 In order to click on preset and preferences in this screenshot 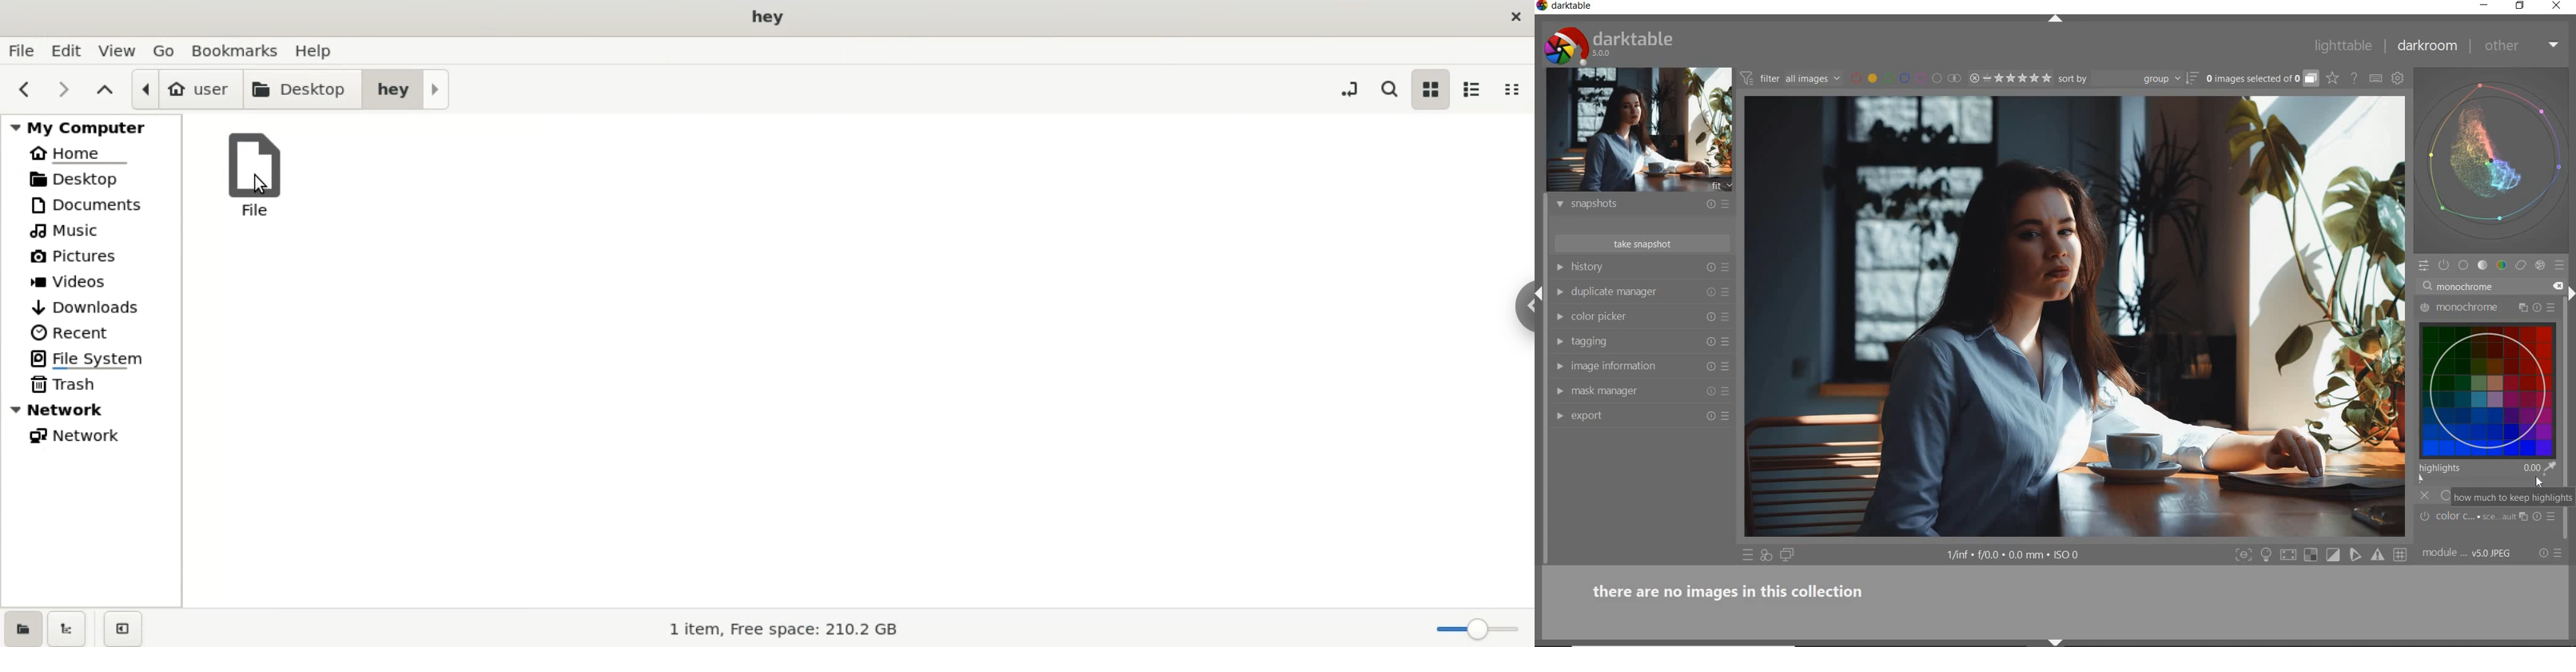, I will do `click(1729, 317)`.